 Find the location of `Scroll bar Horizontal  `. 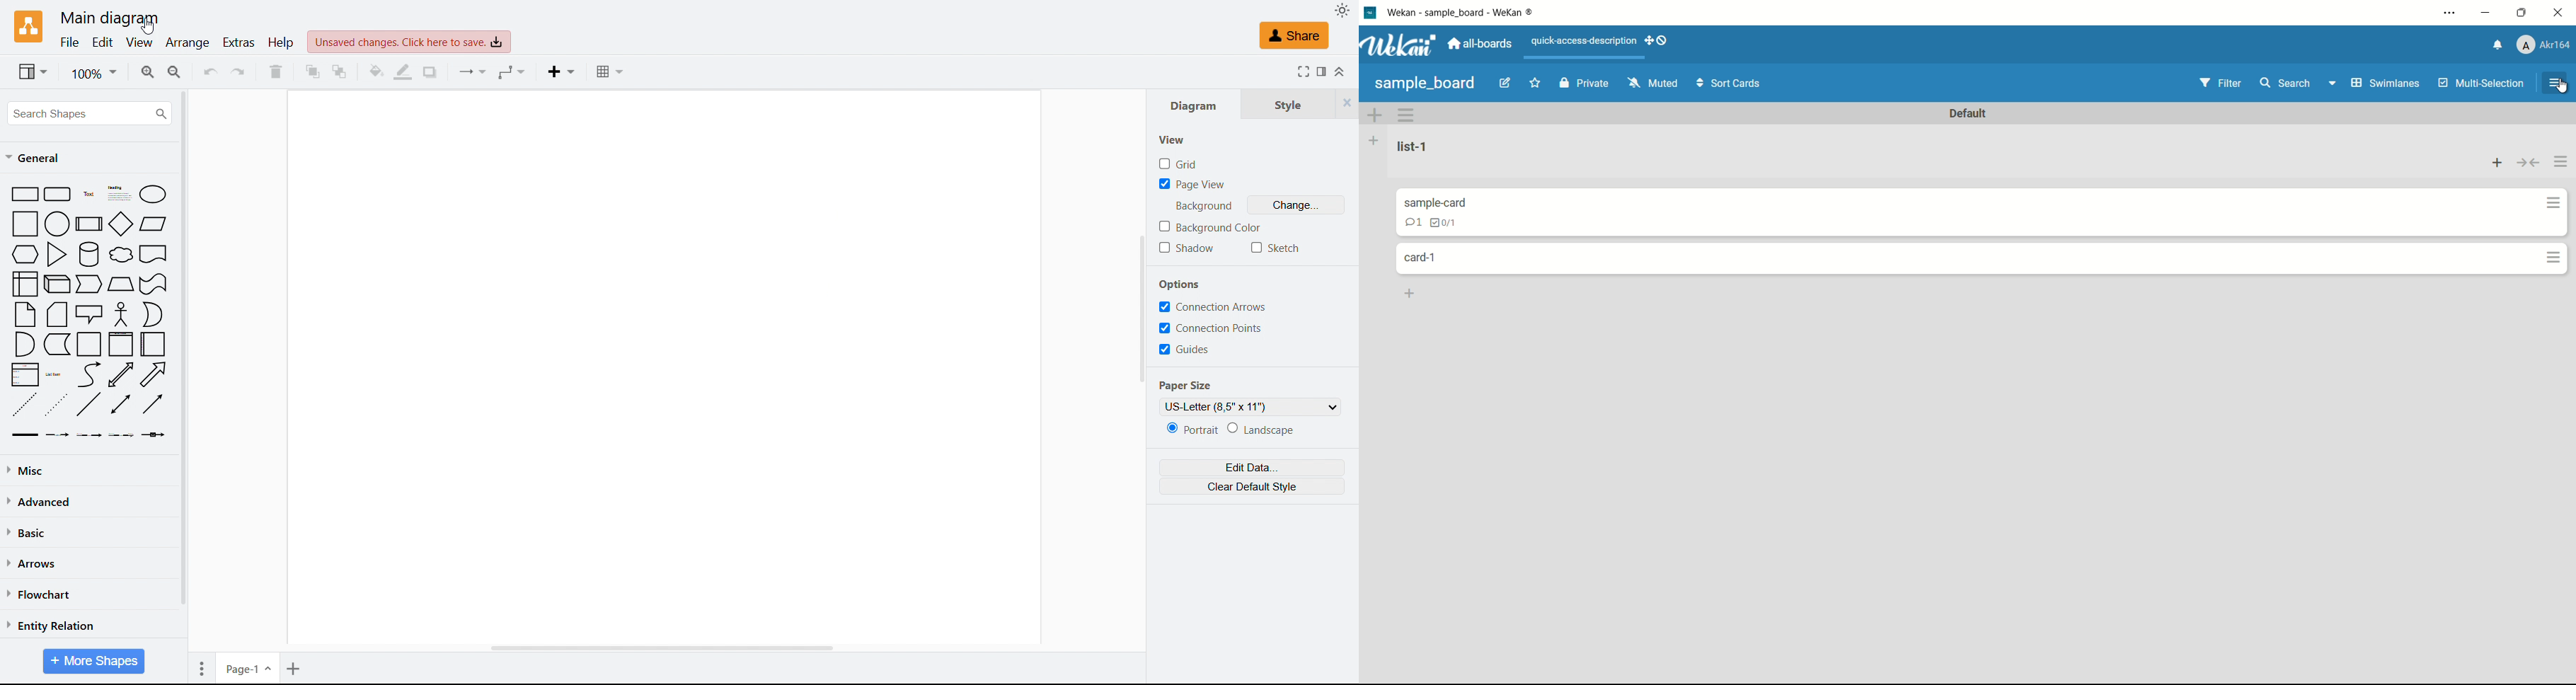

Scroll bar Horizontal   is located at coordinates (660, 650).